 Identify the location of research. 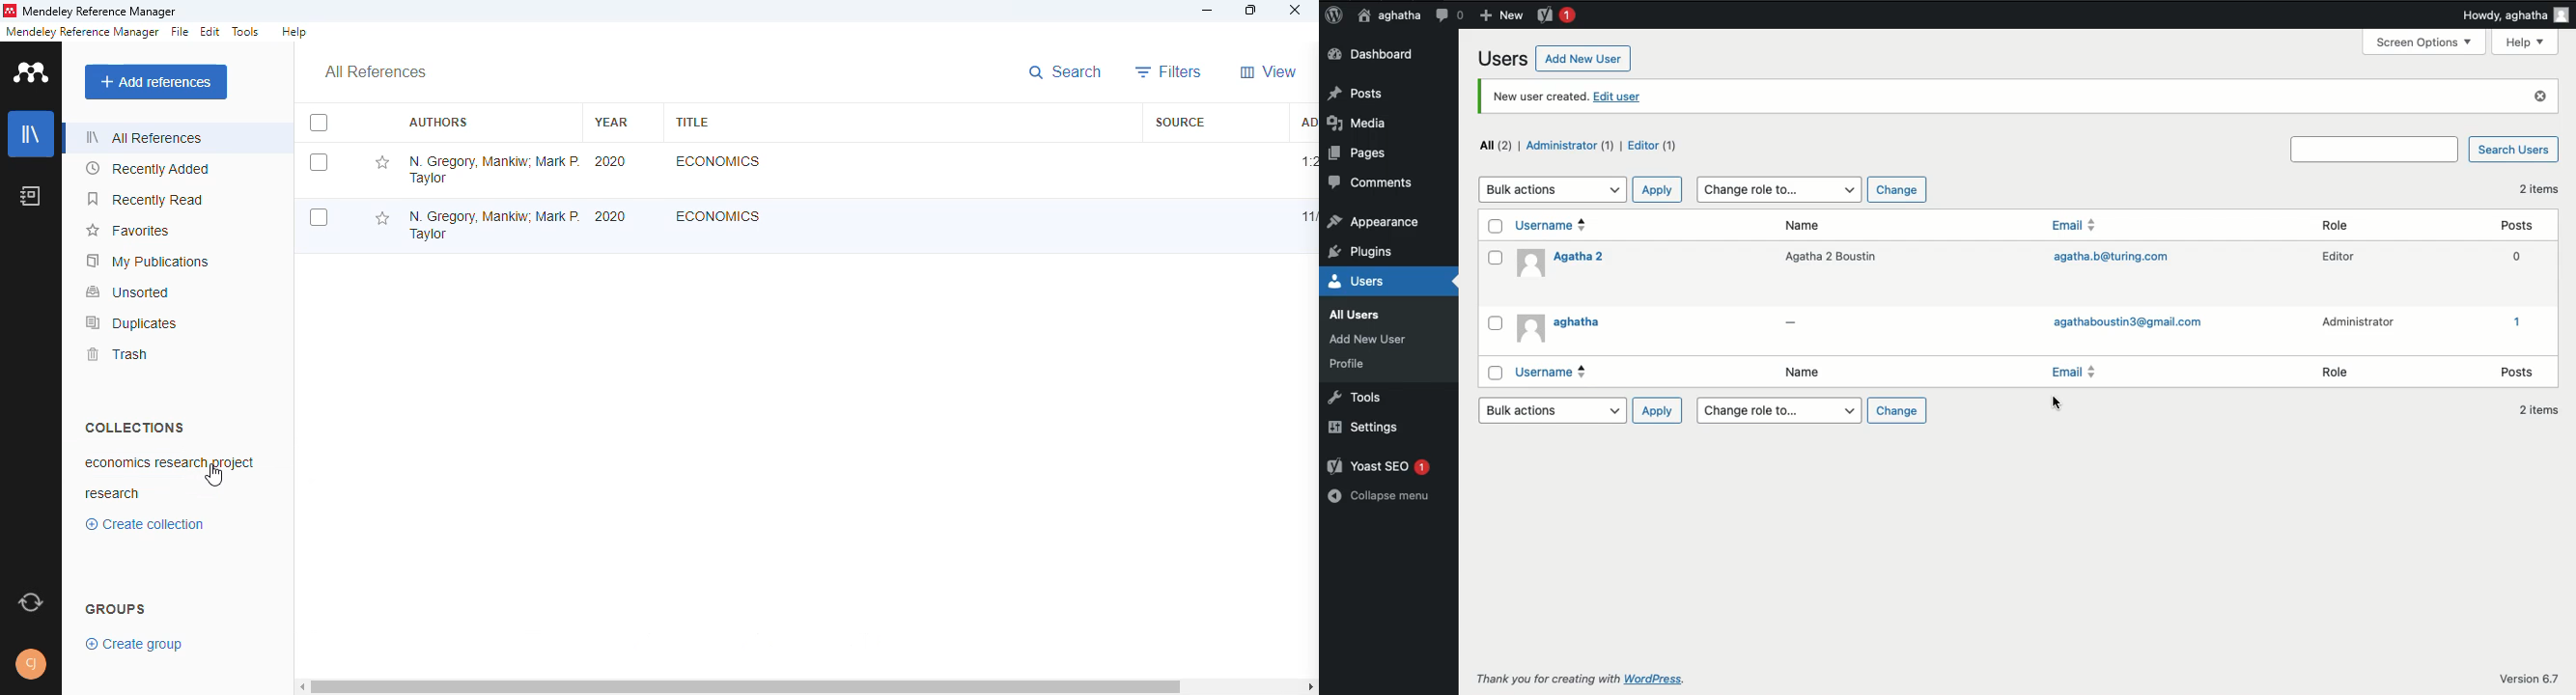
(113, 494).